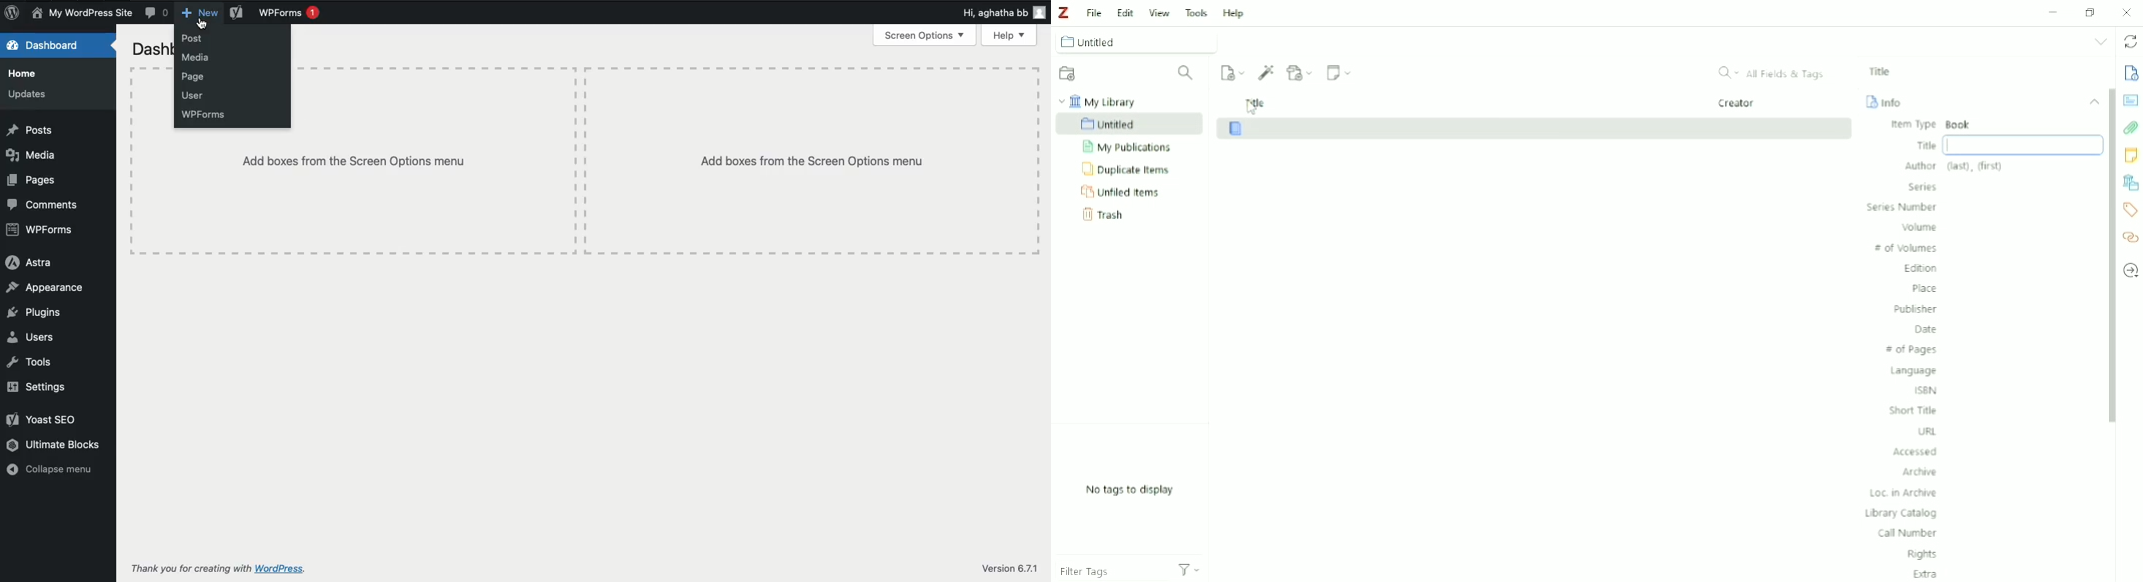 This screenshot has width=2156, height=588. I want to click on Name, so click(81, 13).